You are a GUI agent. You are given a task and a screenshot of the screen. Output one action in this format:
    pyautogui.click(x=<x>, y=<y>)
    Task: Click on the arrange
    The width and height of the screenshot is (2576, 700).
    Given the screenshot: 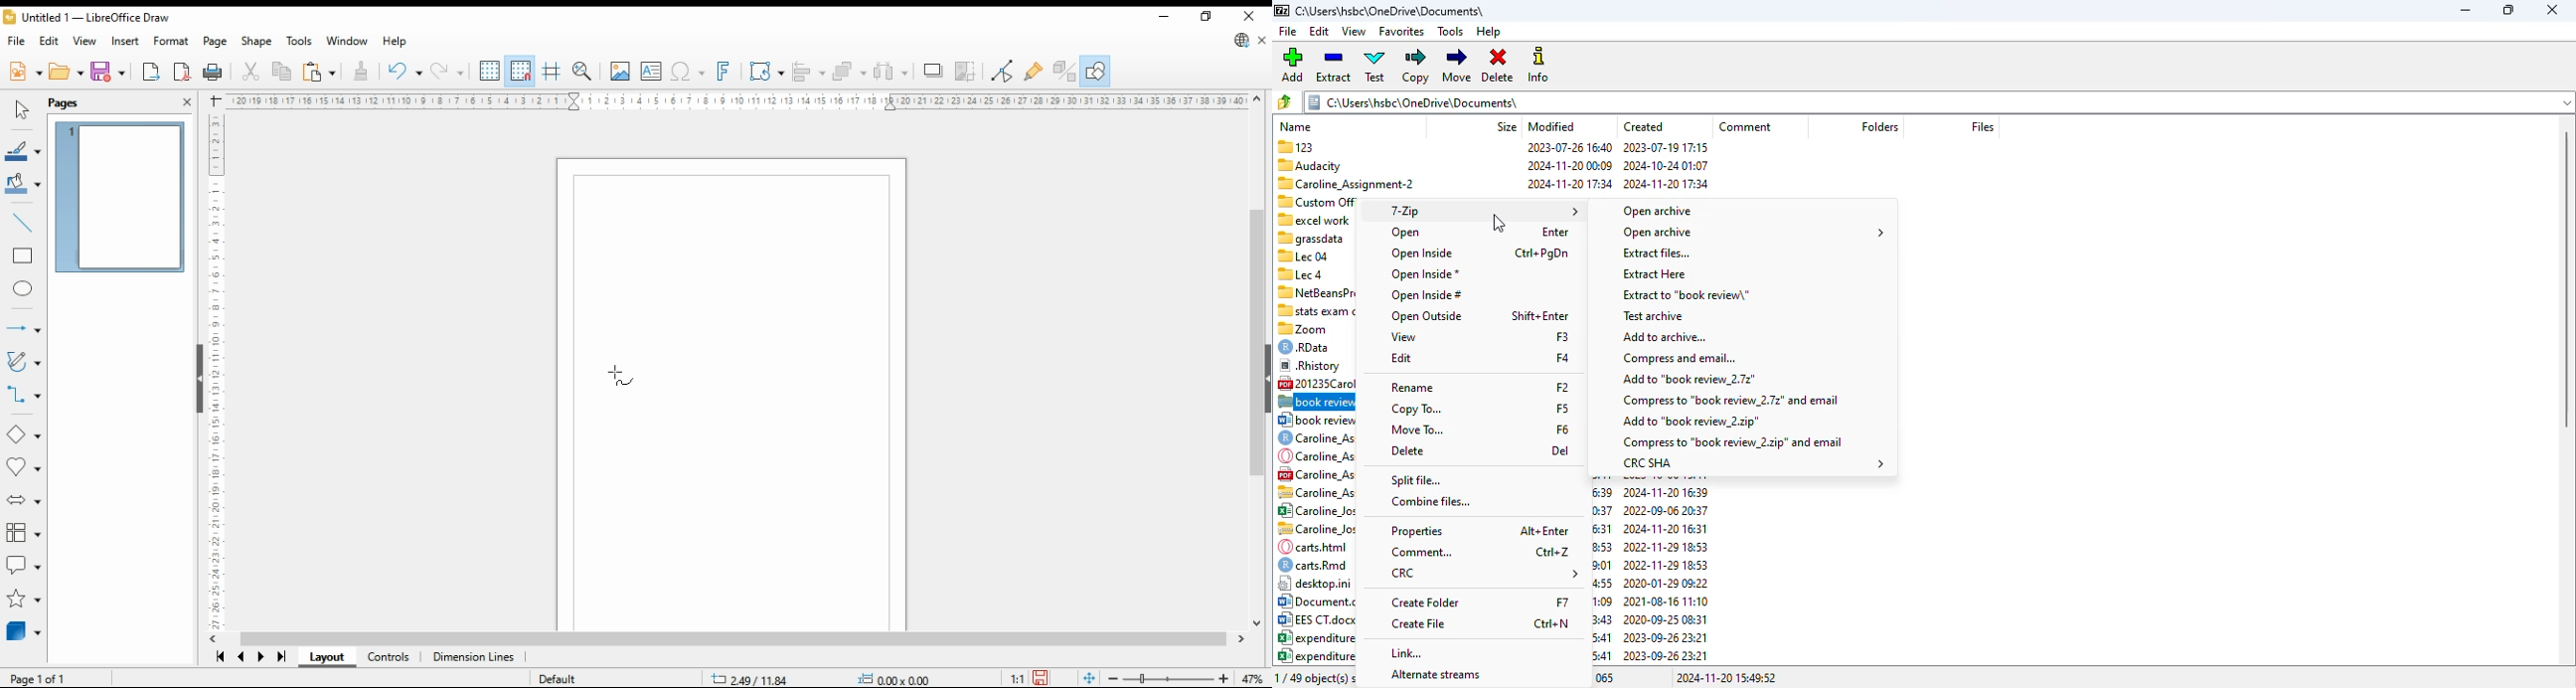 What is the action you would take?
    pyautogui.click(x=850, y=72)
    